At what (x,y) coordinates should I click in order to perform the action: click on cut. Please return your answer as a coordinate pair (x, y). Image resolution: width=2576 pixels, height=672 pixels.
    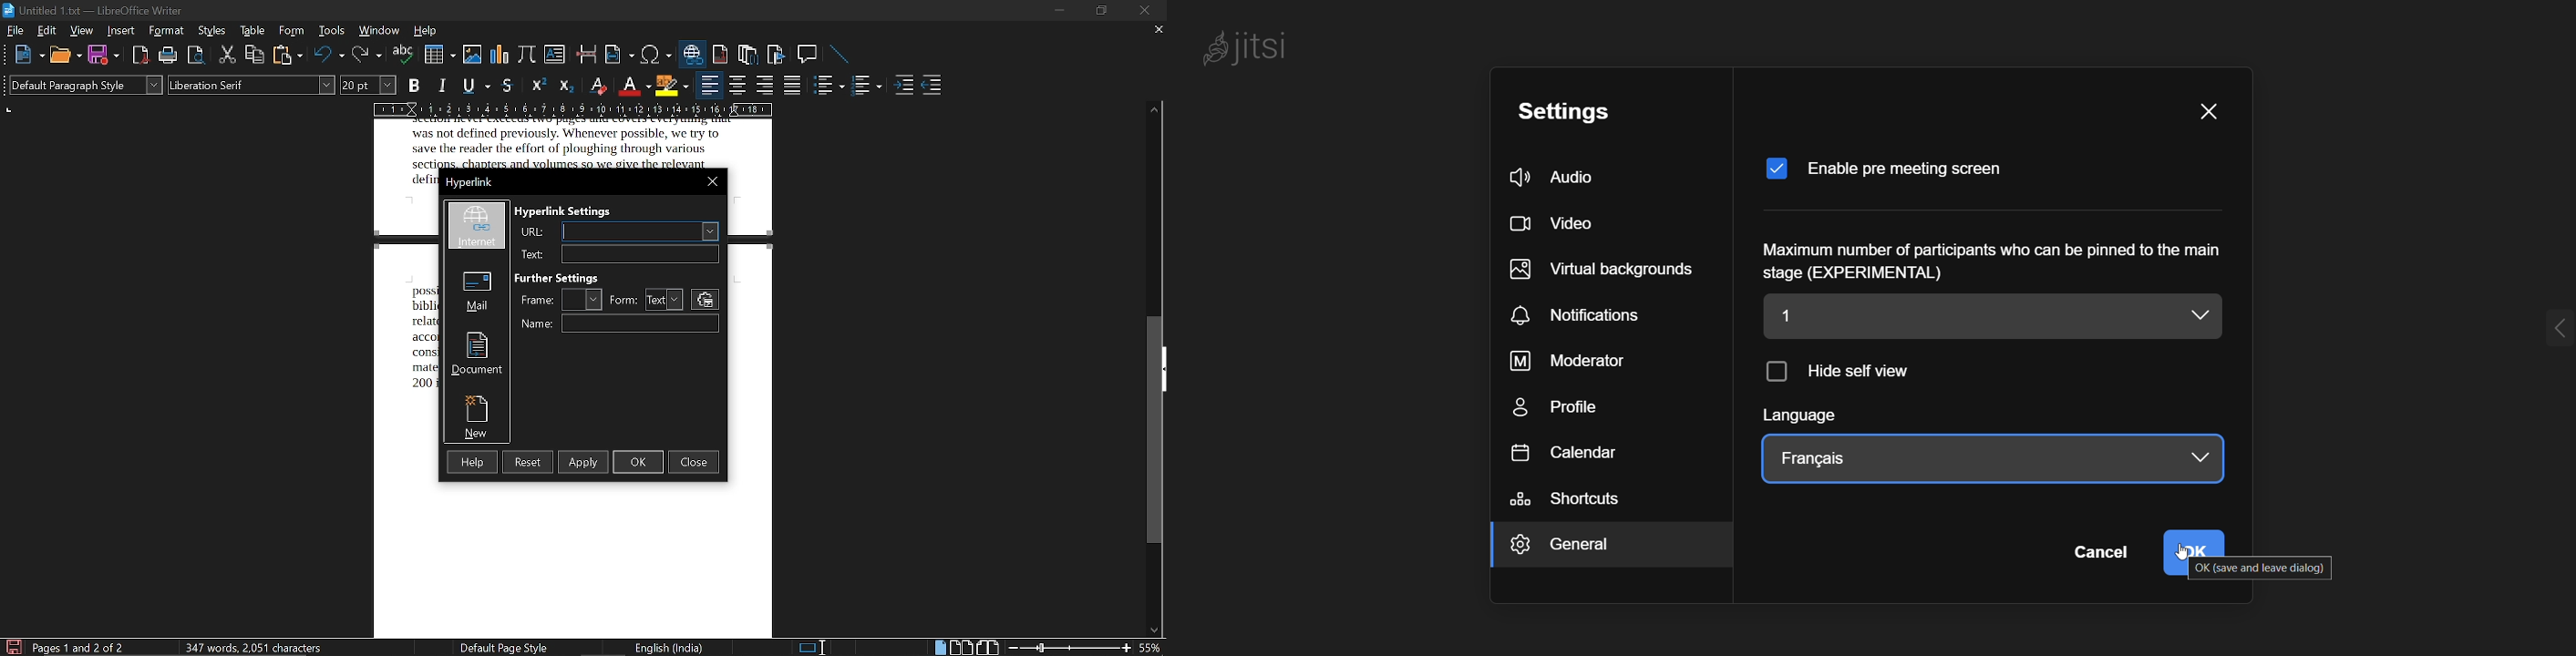
    Looking at the image, I should click on (228, 55).